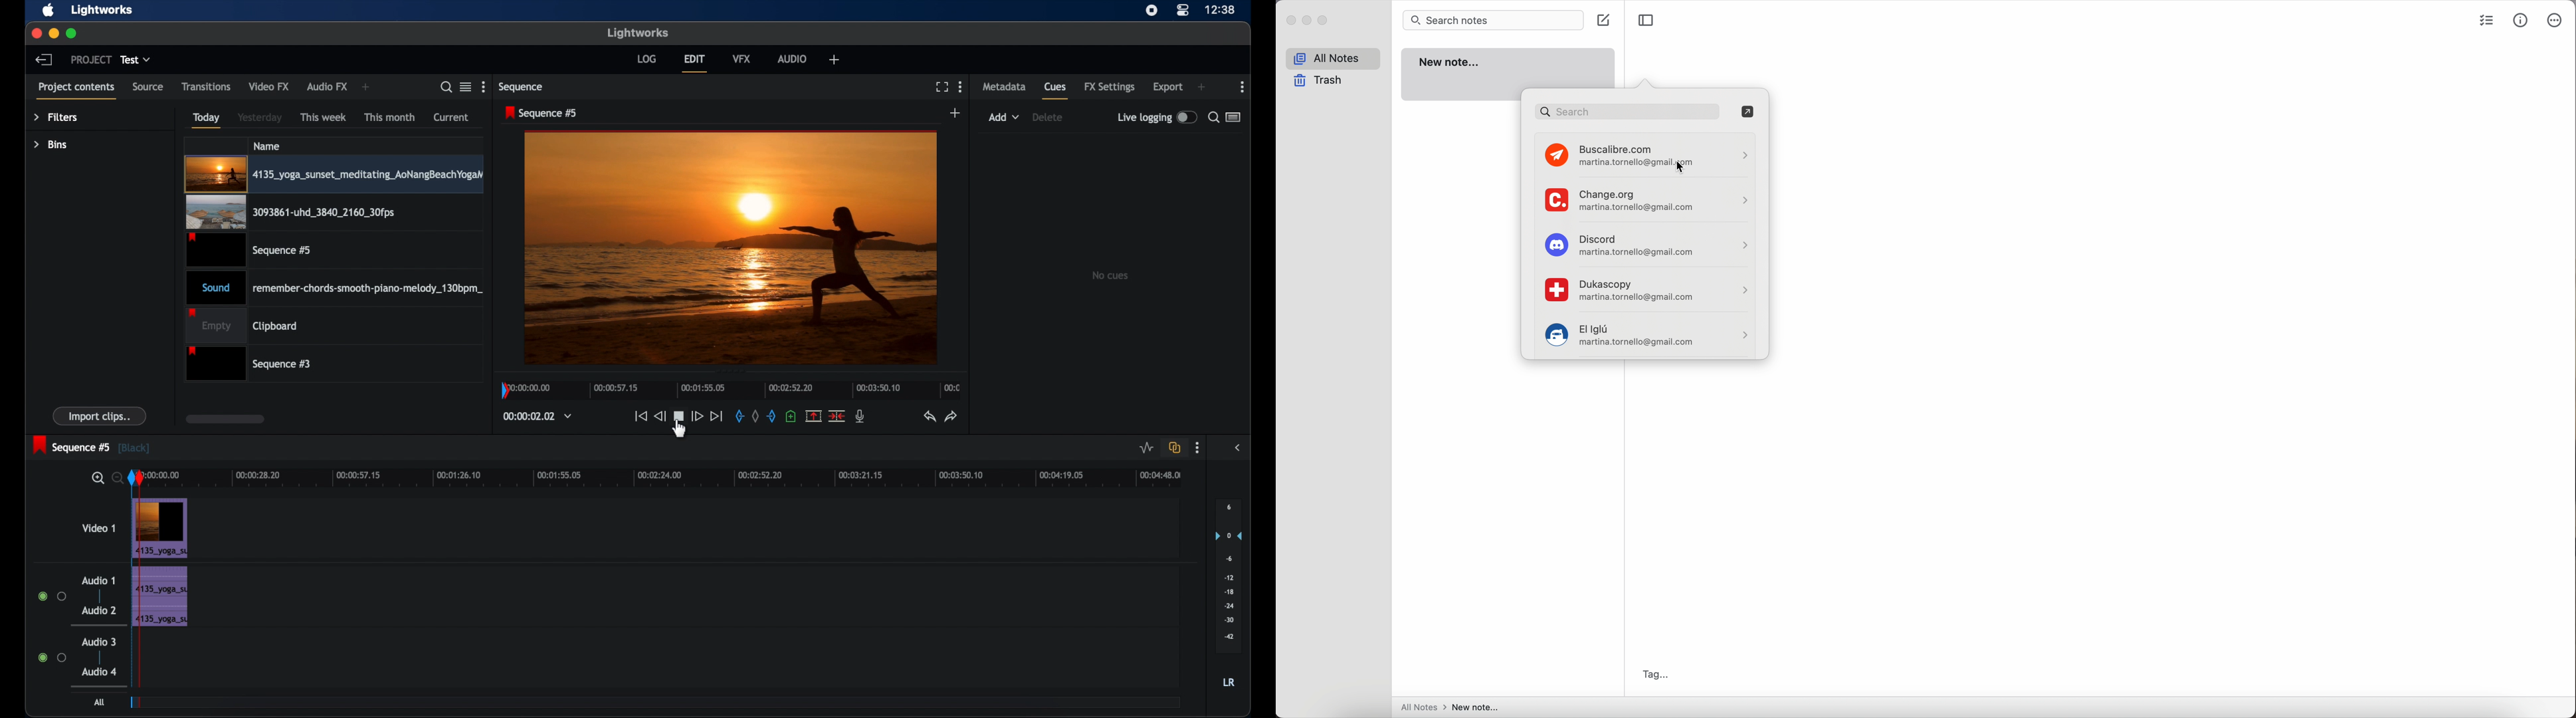 This screenshot has height=728, width=2576. What do you see at coordinates (1229, 682) in the screenshot?
I see `lr` at bounding box center [1229, 682].